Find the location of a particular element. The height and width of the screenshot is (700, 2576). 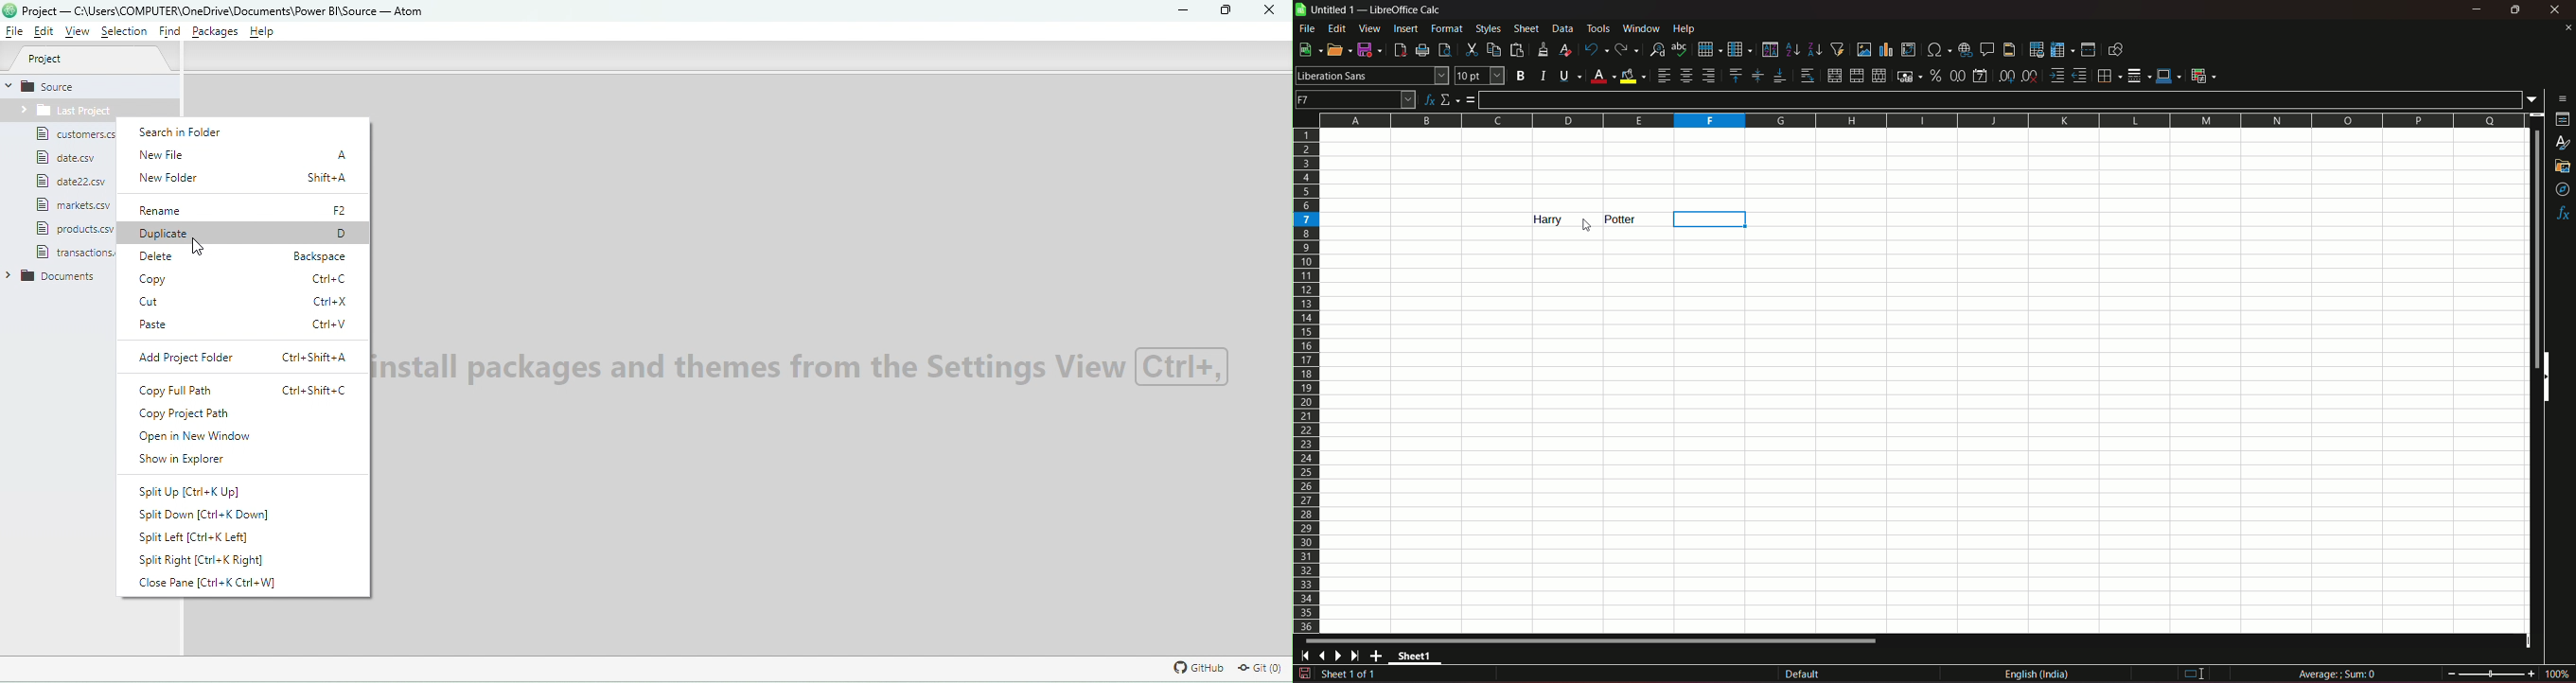

format as date is located at coordinates (1980, 77).